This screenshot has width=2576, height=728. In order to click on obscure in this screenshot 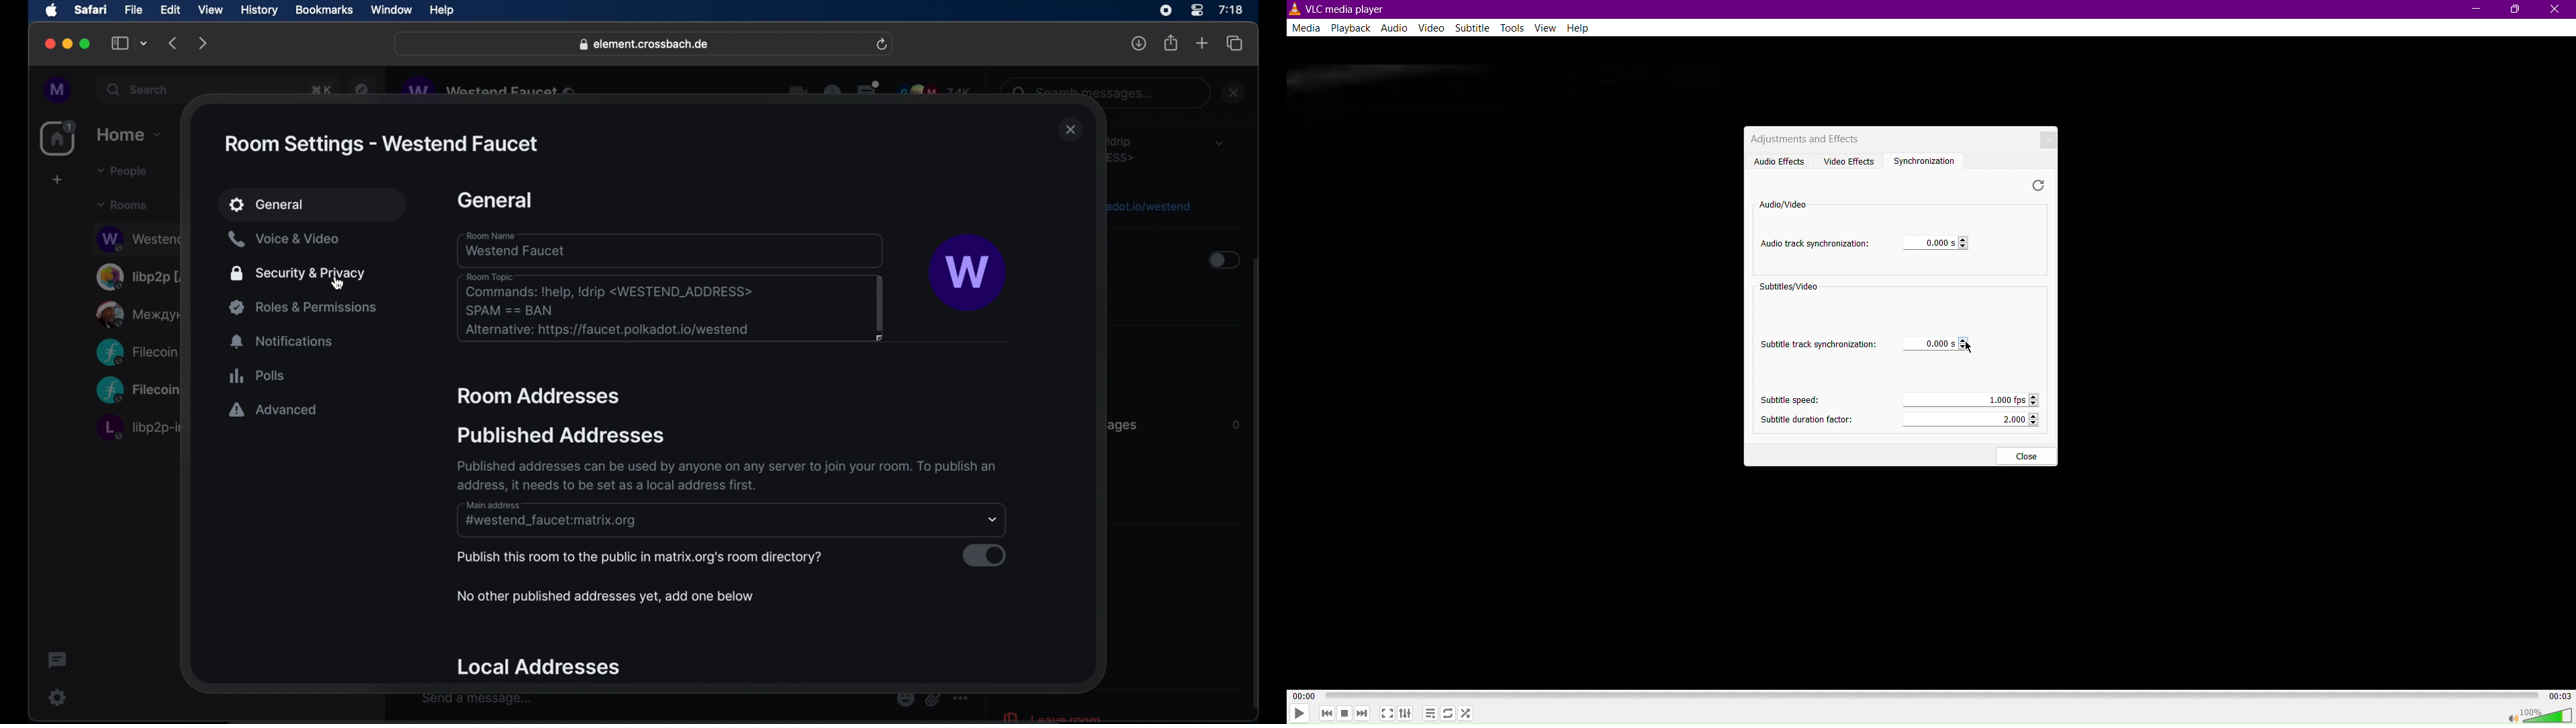, I will do `click(141, 276)`.